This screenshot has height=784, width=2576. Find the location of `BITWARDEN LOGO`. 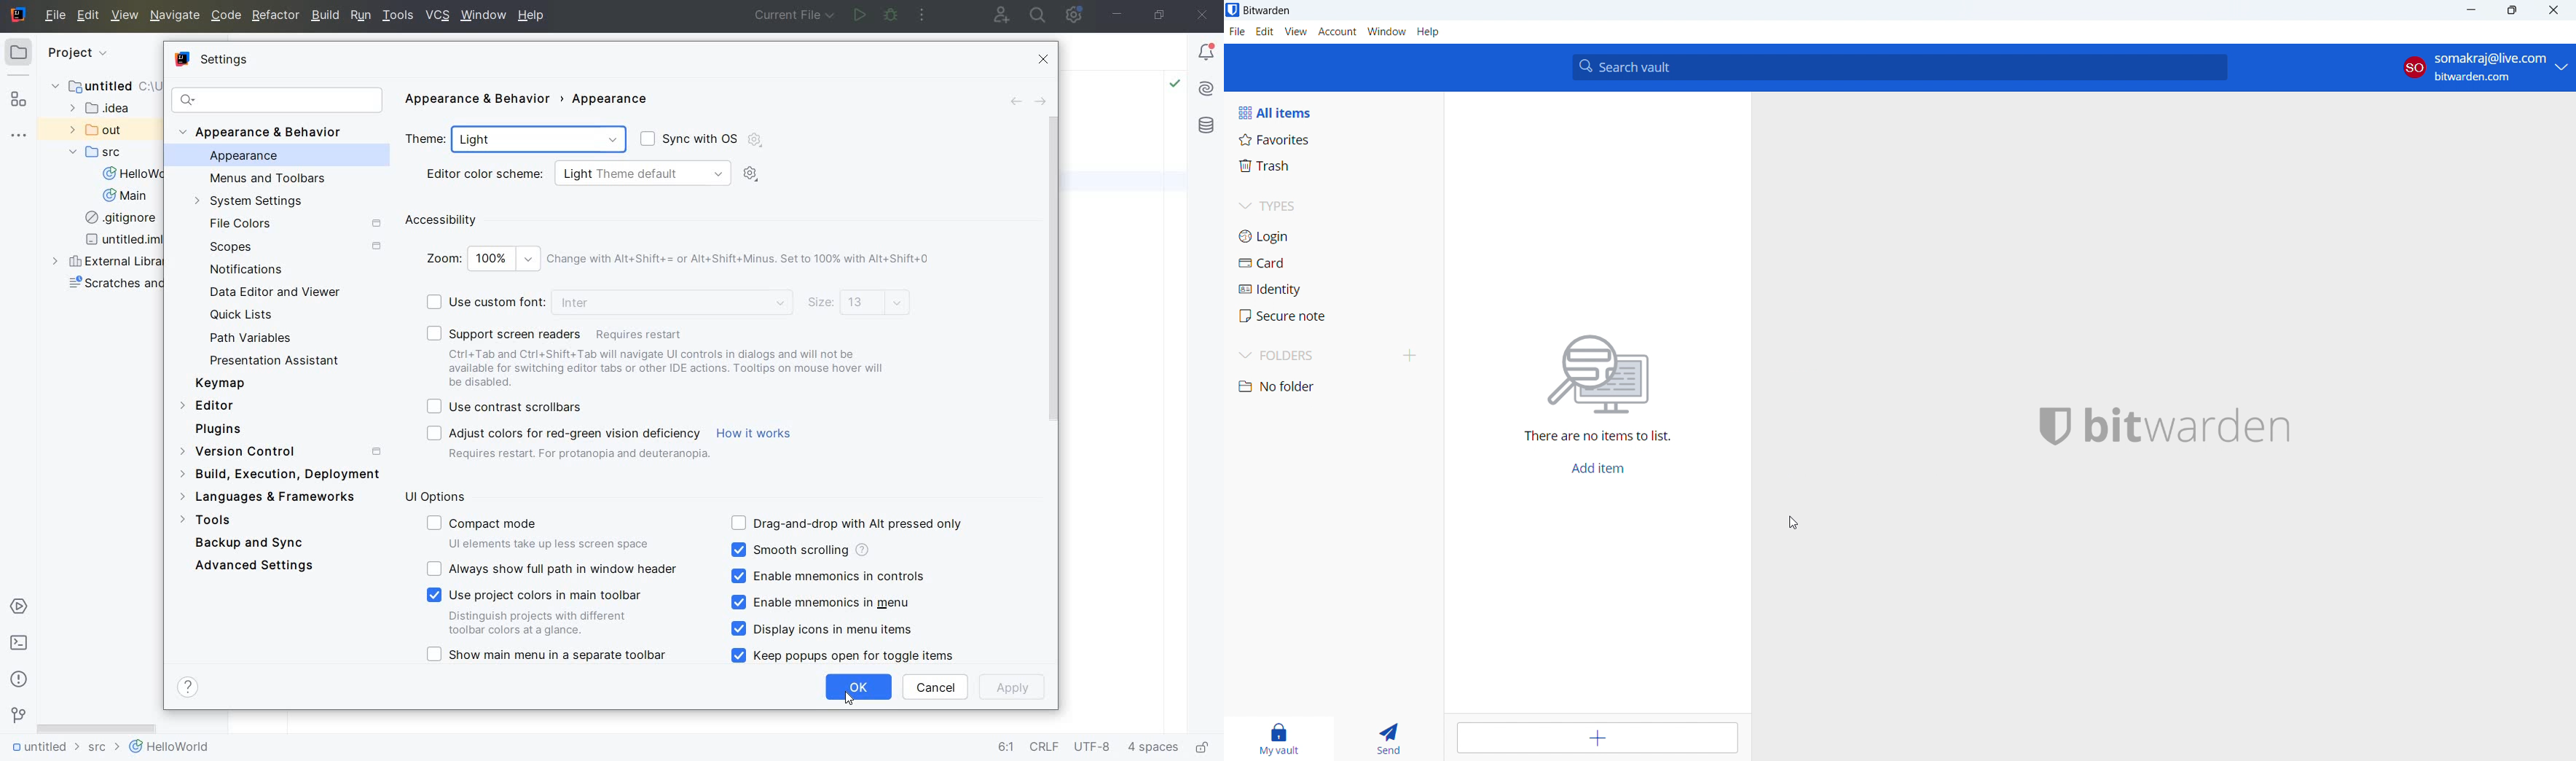

BITWARDEN LOGO is located at coordinates (2046, 426).